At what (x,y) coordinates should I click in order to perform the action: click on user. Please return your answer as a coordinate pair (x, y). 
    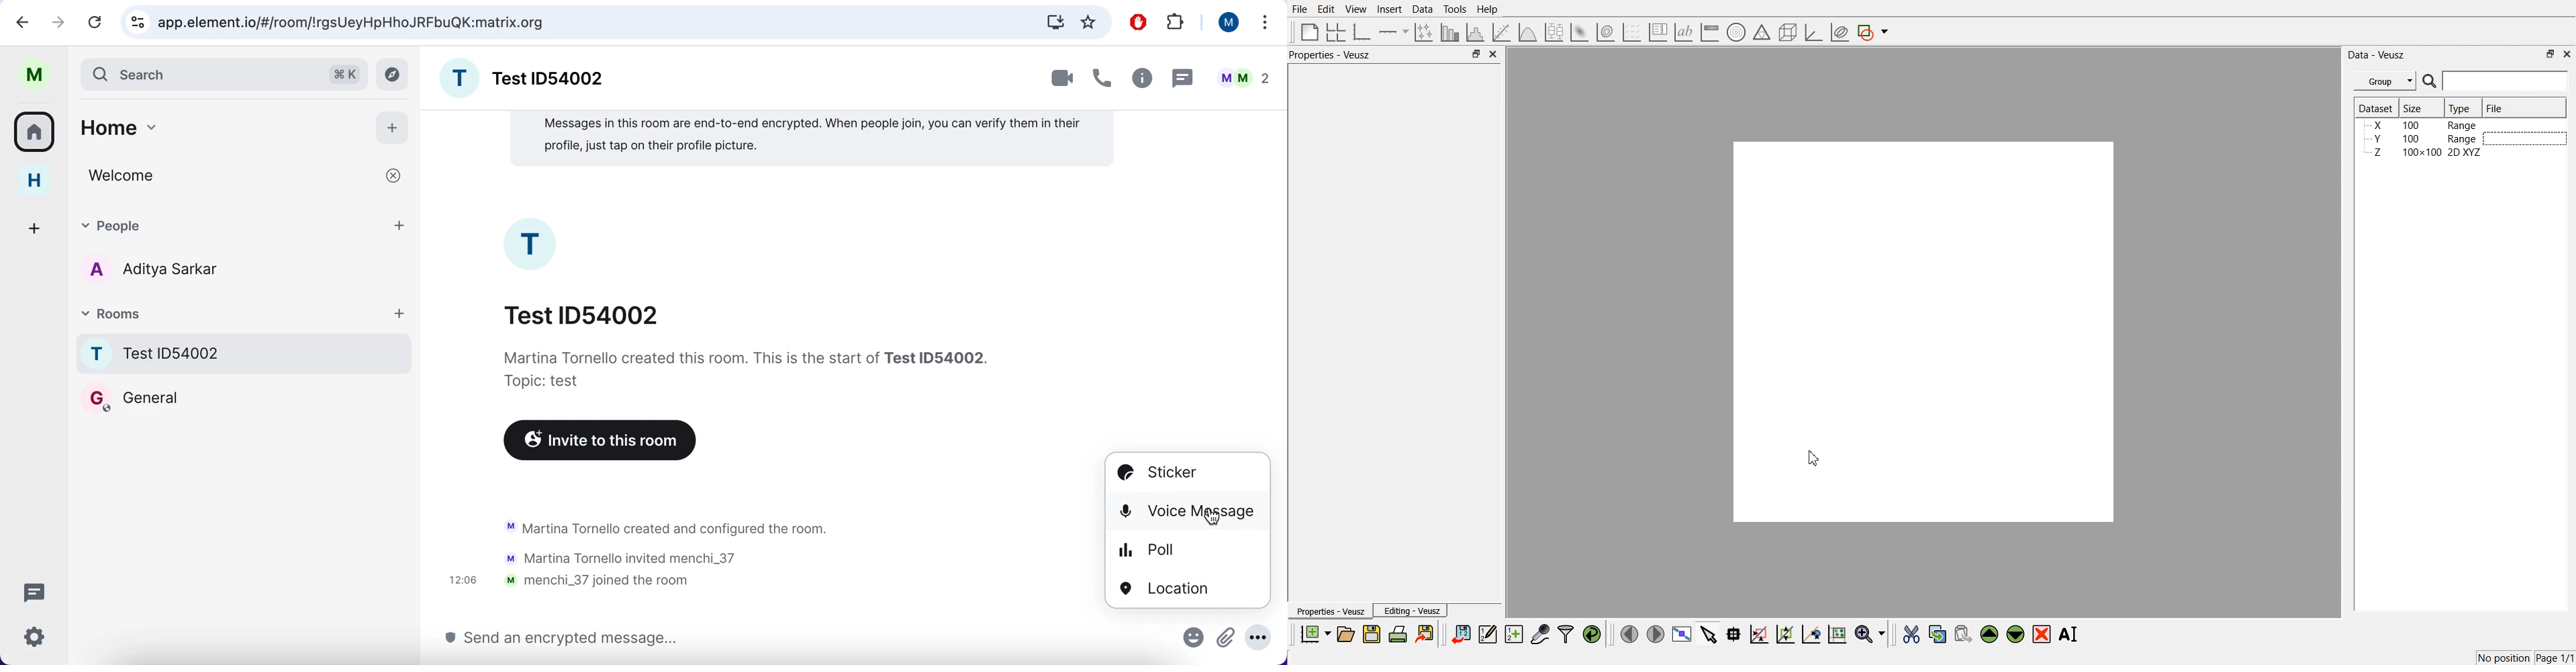
    Looking at the image, I should click on (1227, 23).